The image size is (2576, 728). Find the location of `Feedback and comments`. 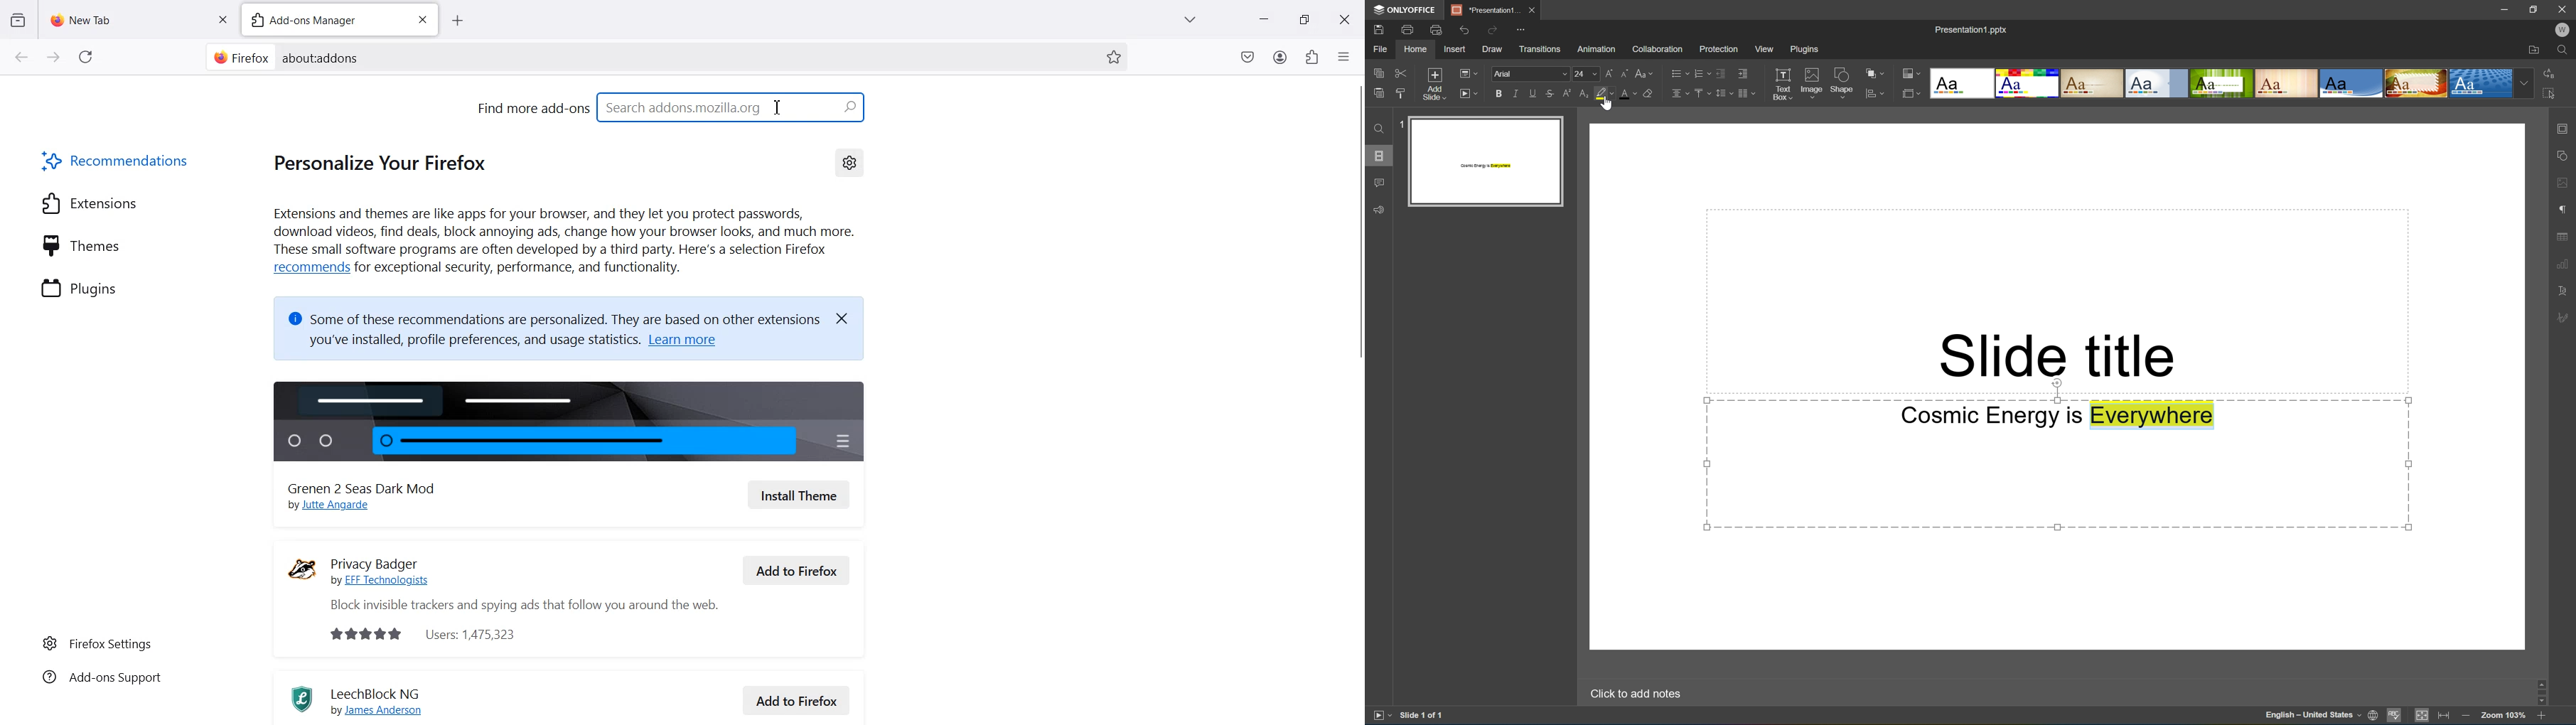

Feedback and comments is located at coordinates (1377, 210).